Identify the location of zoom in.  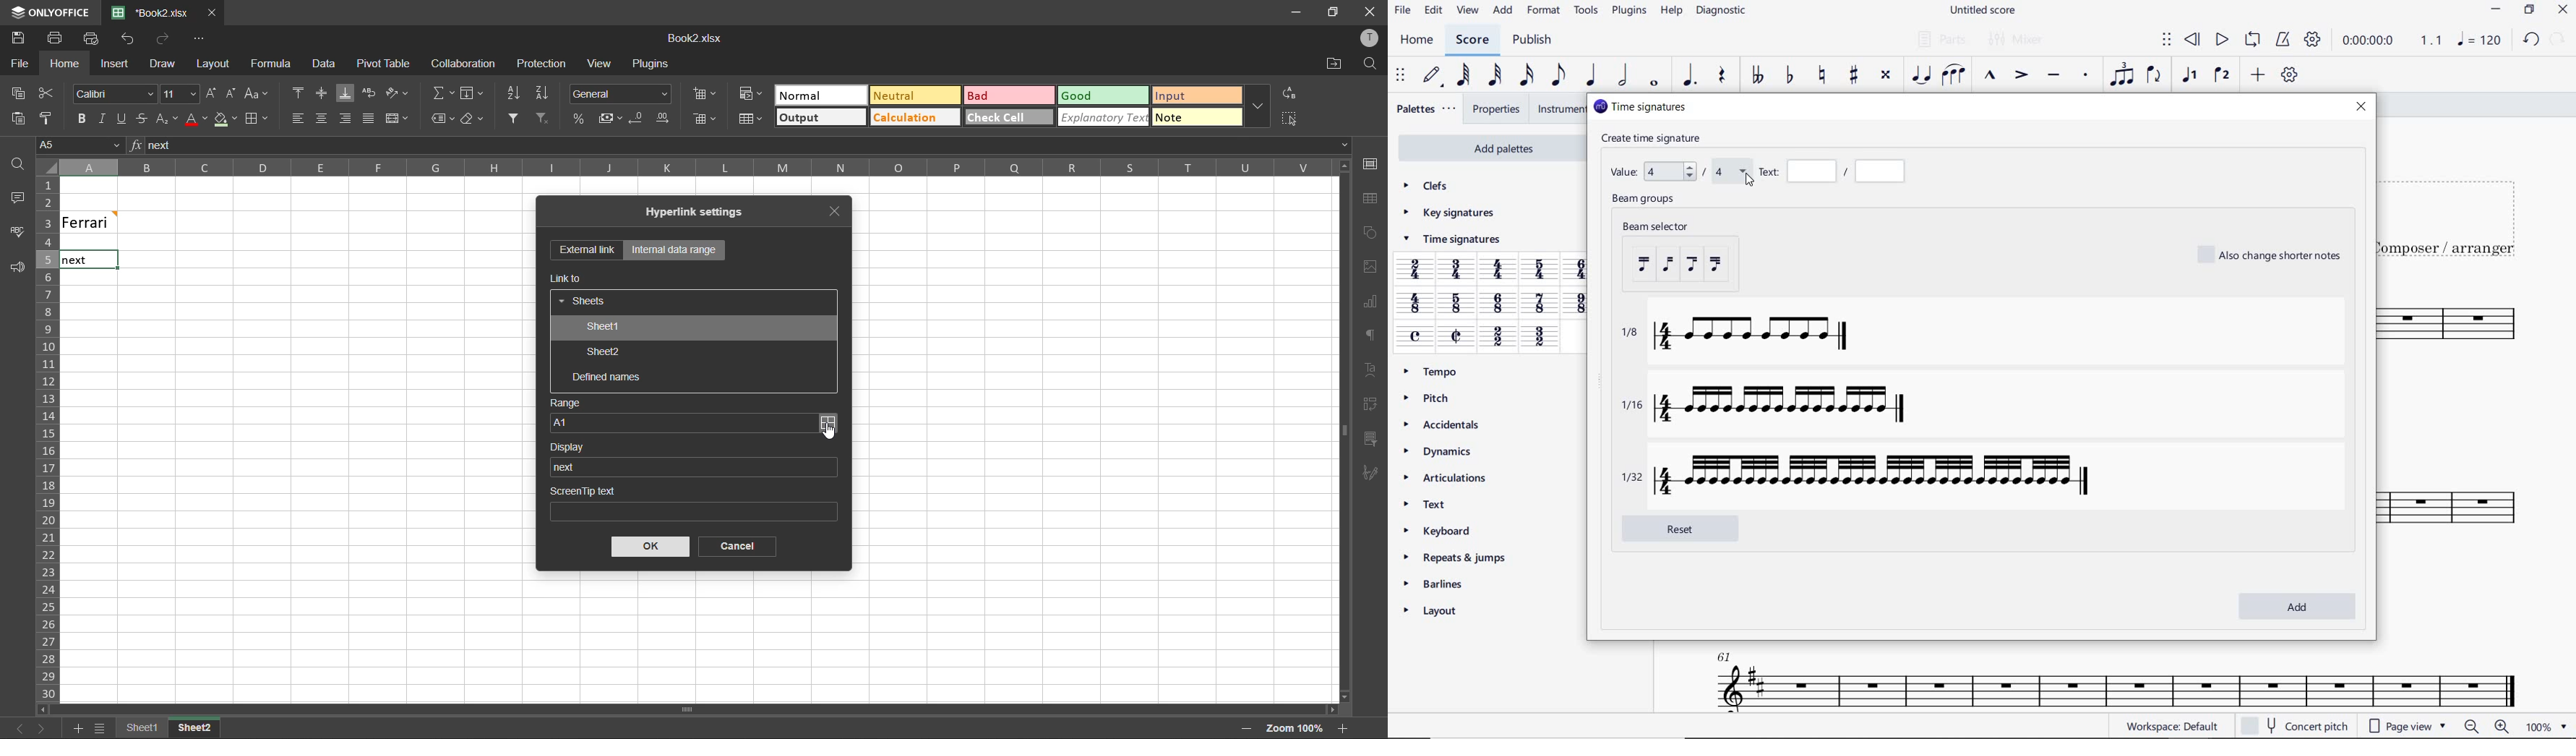
(1342, 727).